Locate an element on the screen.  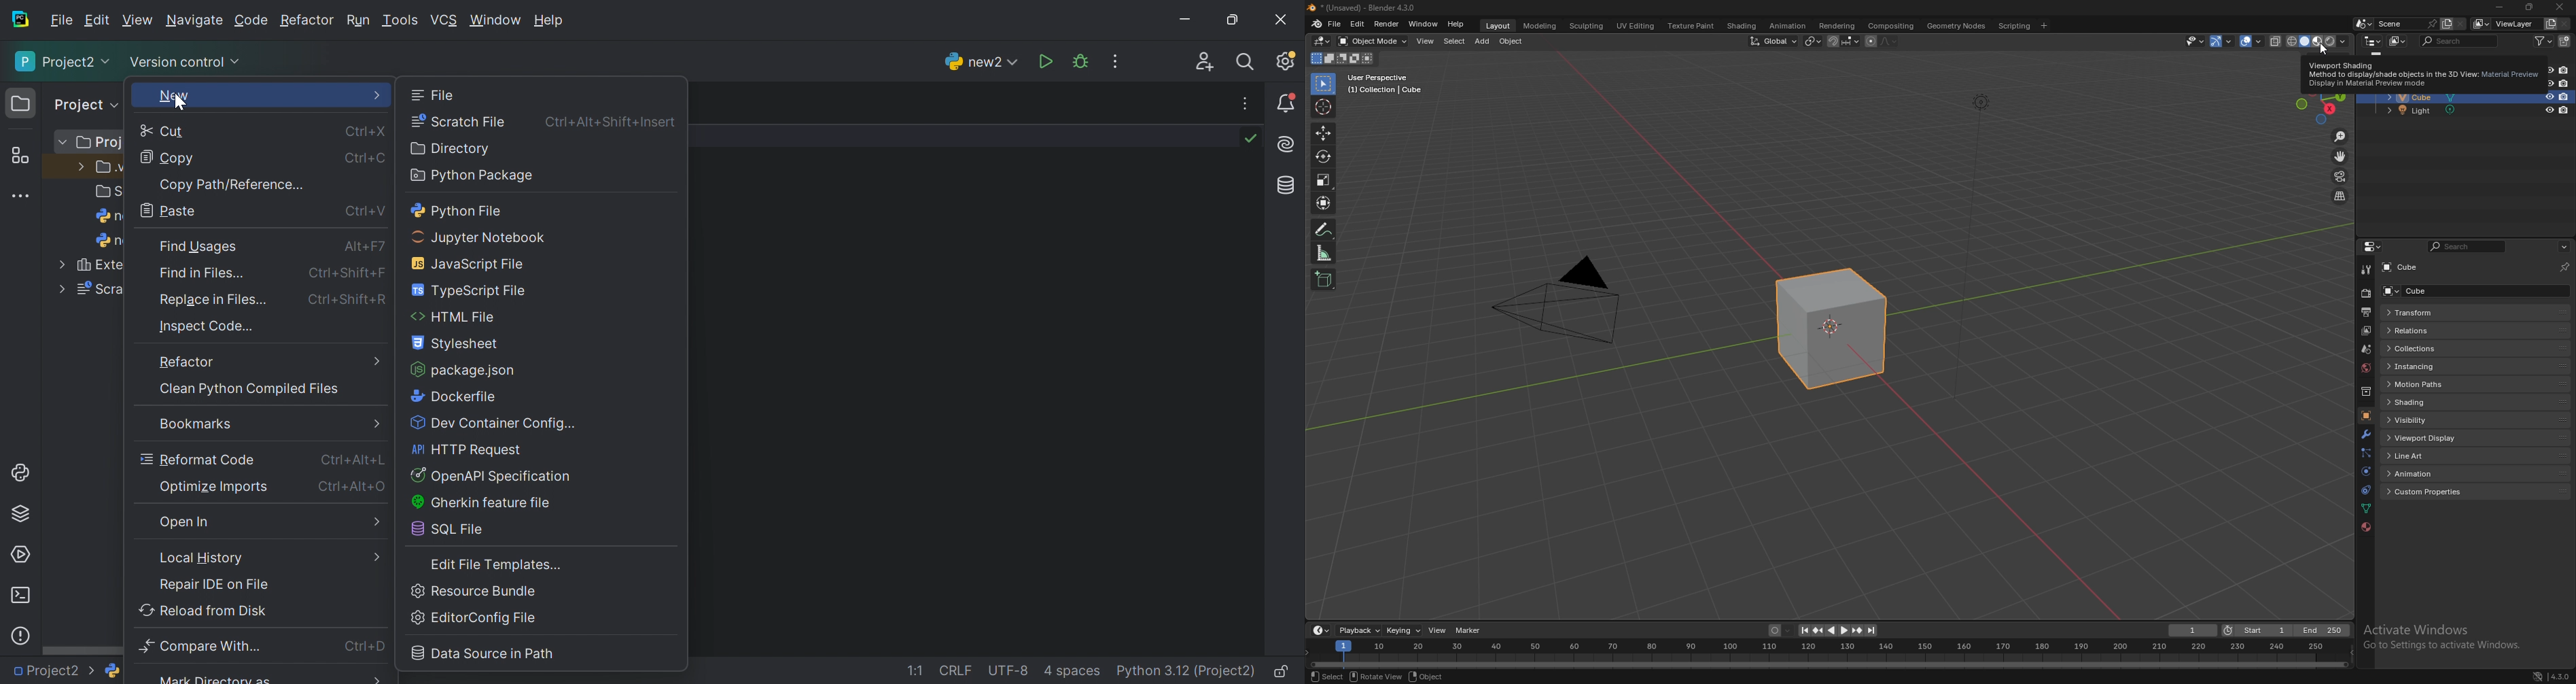
disable in renders is located at coordinates (2564, 70).